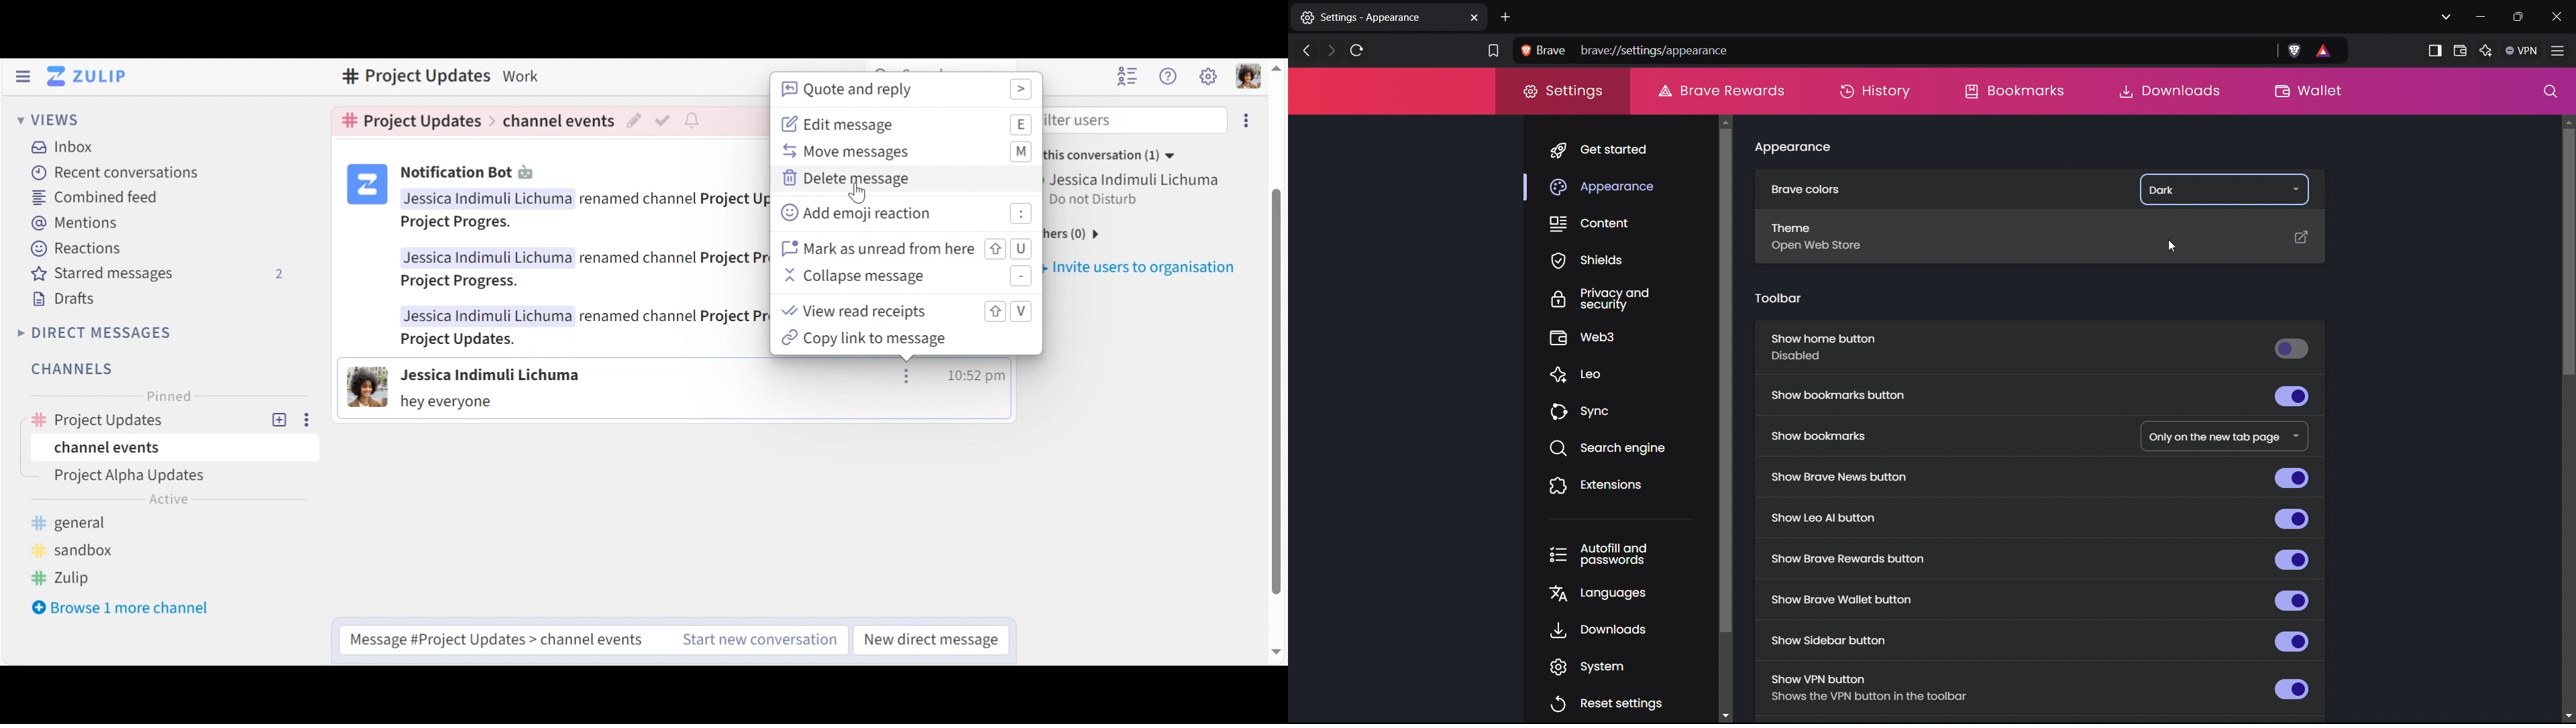  I want to click on Starred messages, so click(163, 275).